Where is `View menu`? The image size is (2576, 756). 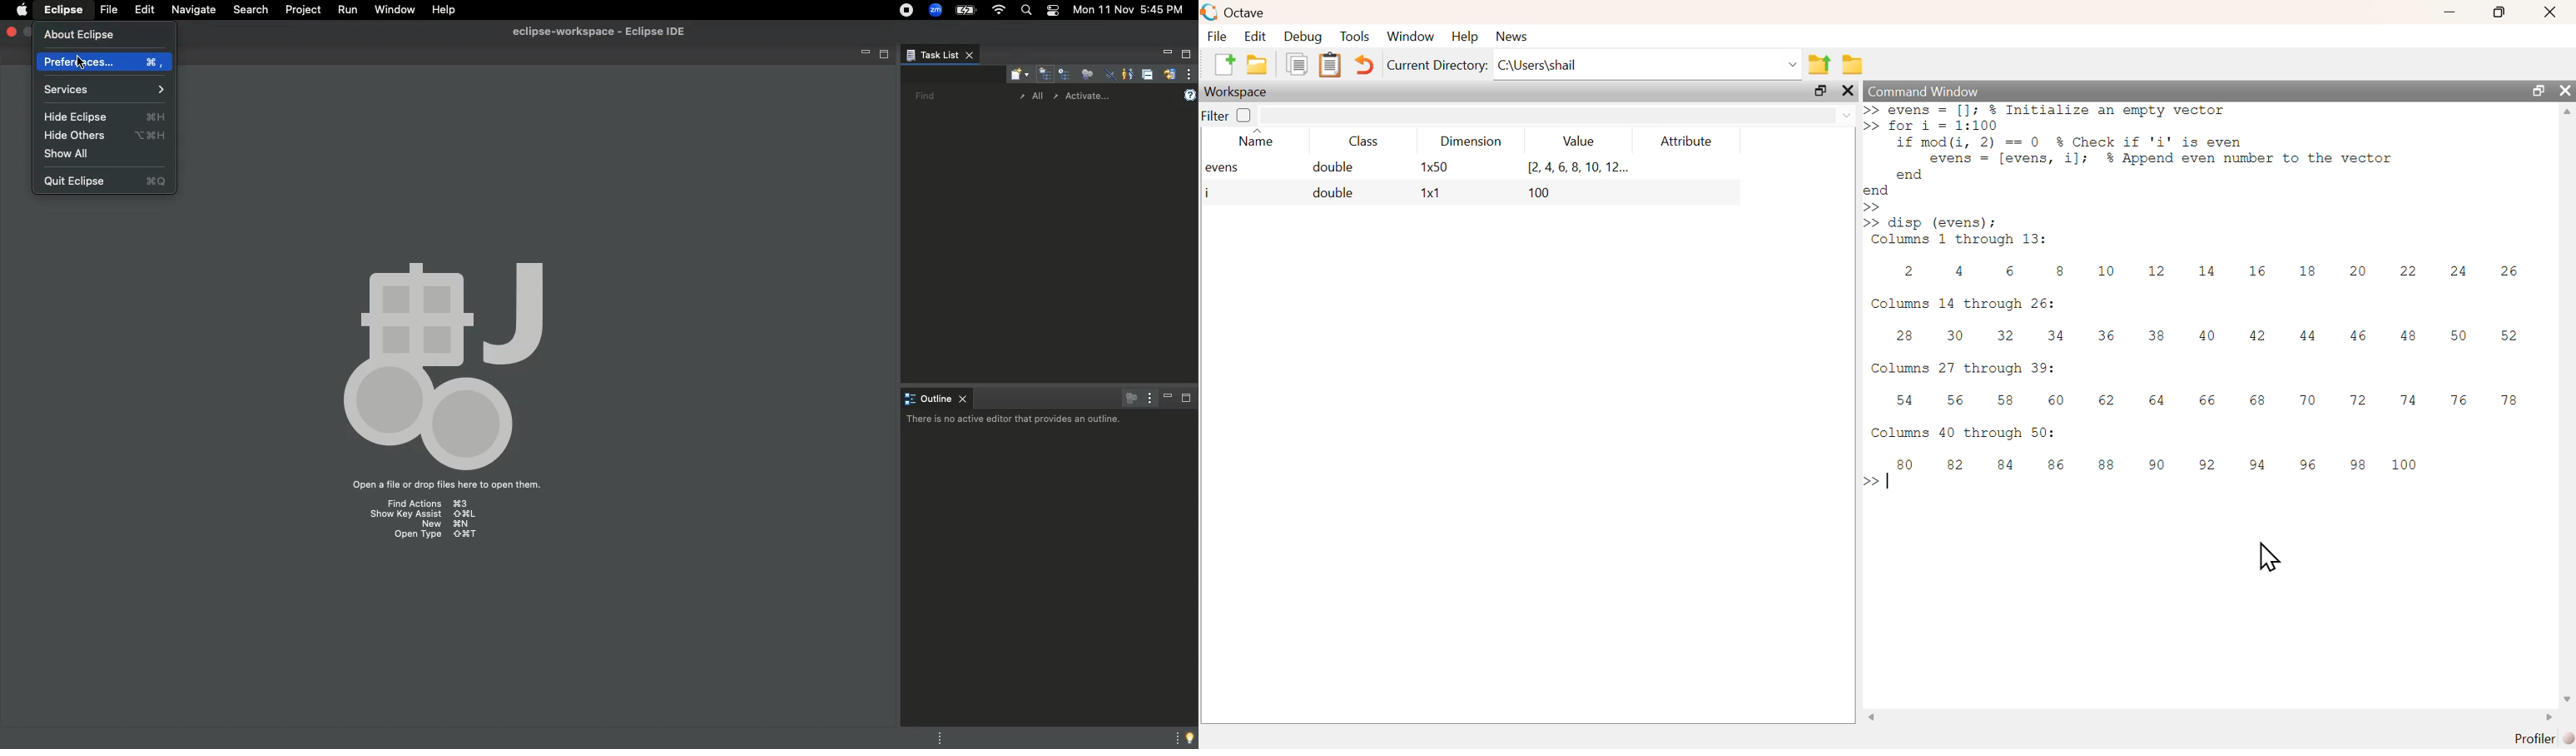
View menu is located at coordinates (1190, 74).